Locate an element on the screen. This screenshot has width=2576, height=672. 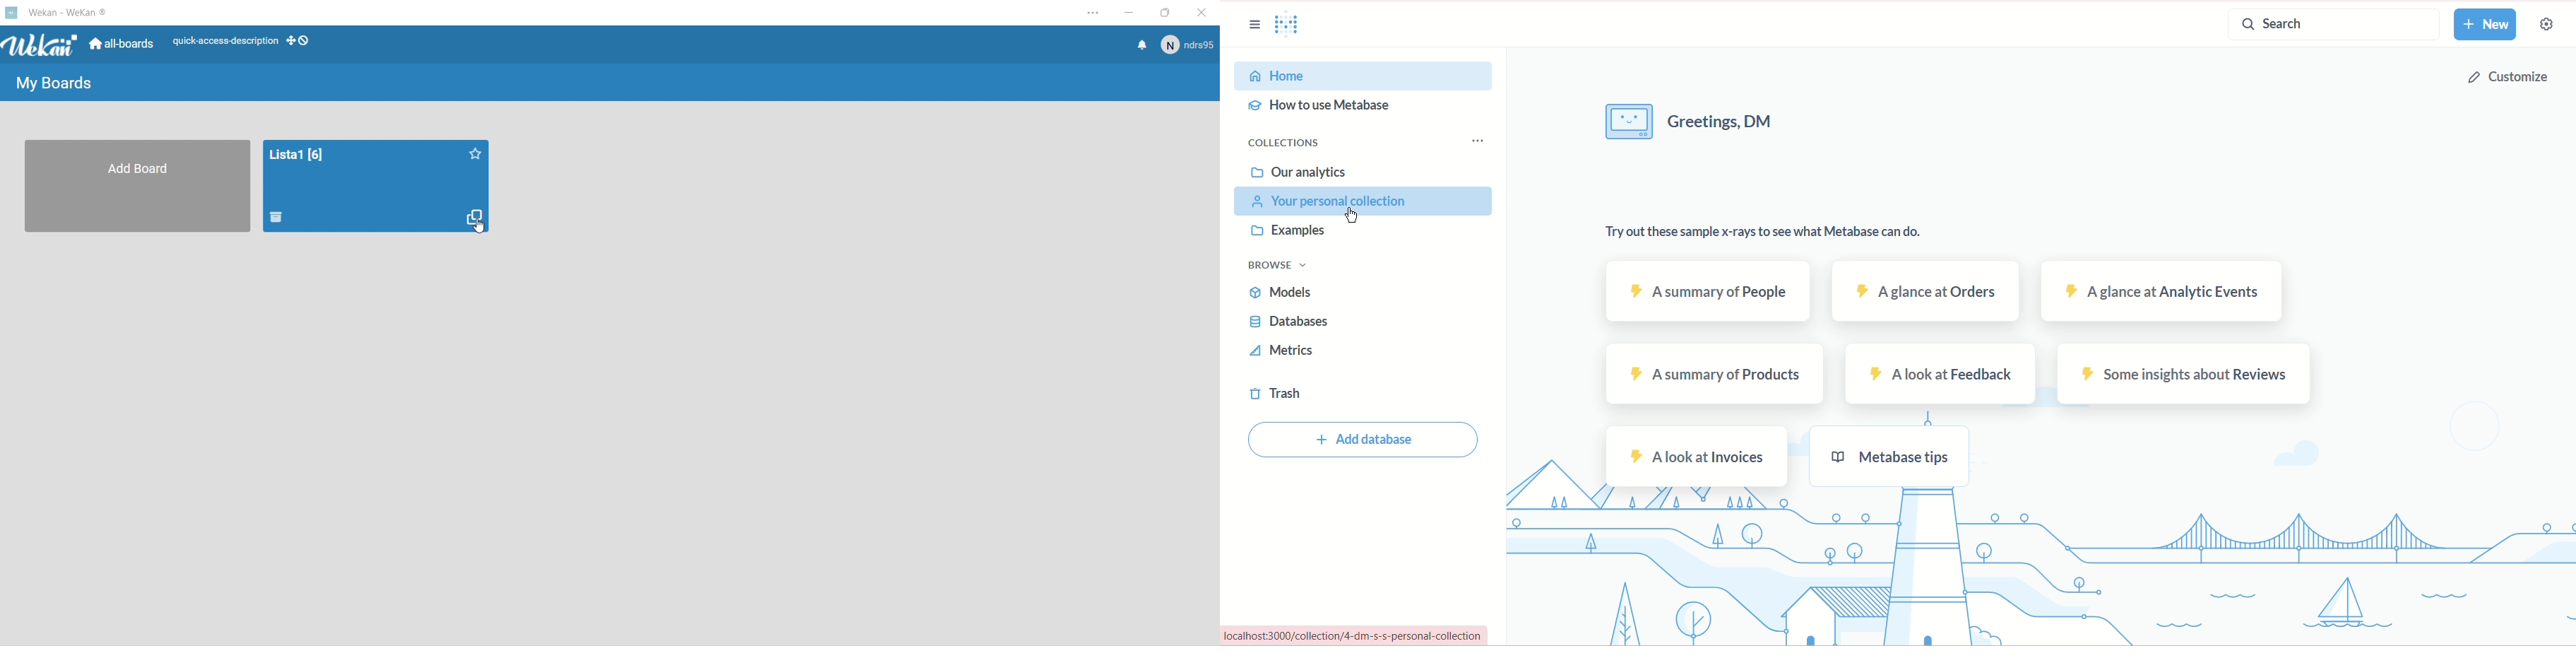
Notify is located at coordinates (1139, 45).